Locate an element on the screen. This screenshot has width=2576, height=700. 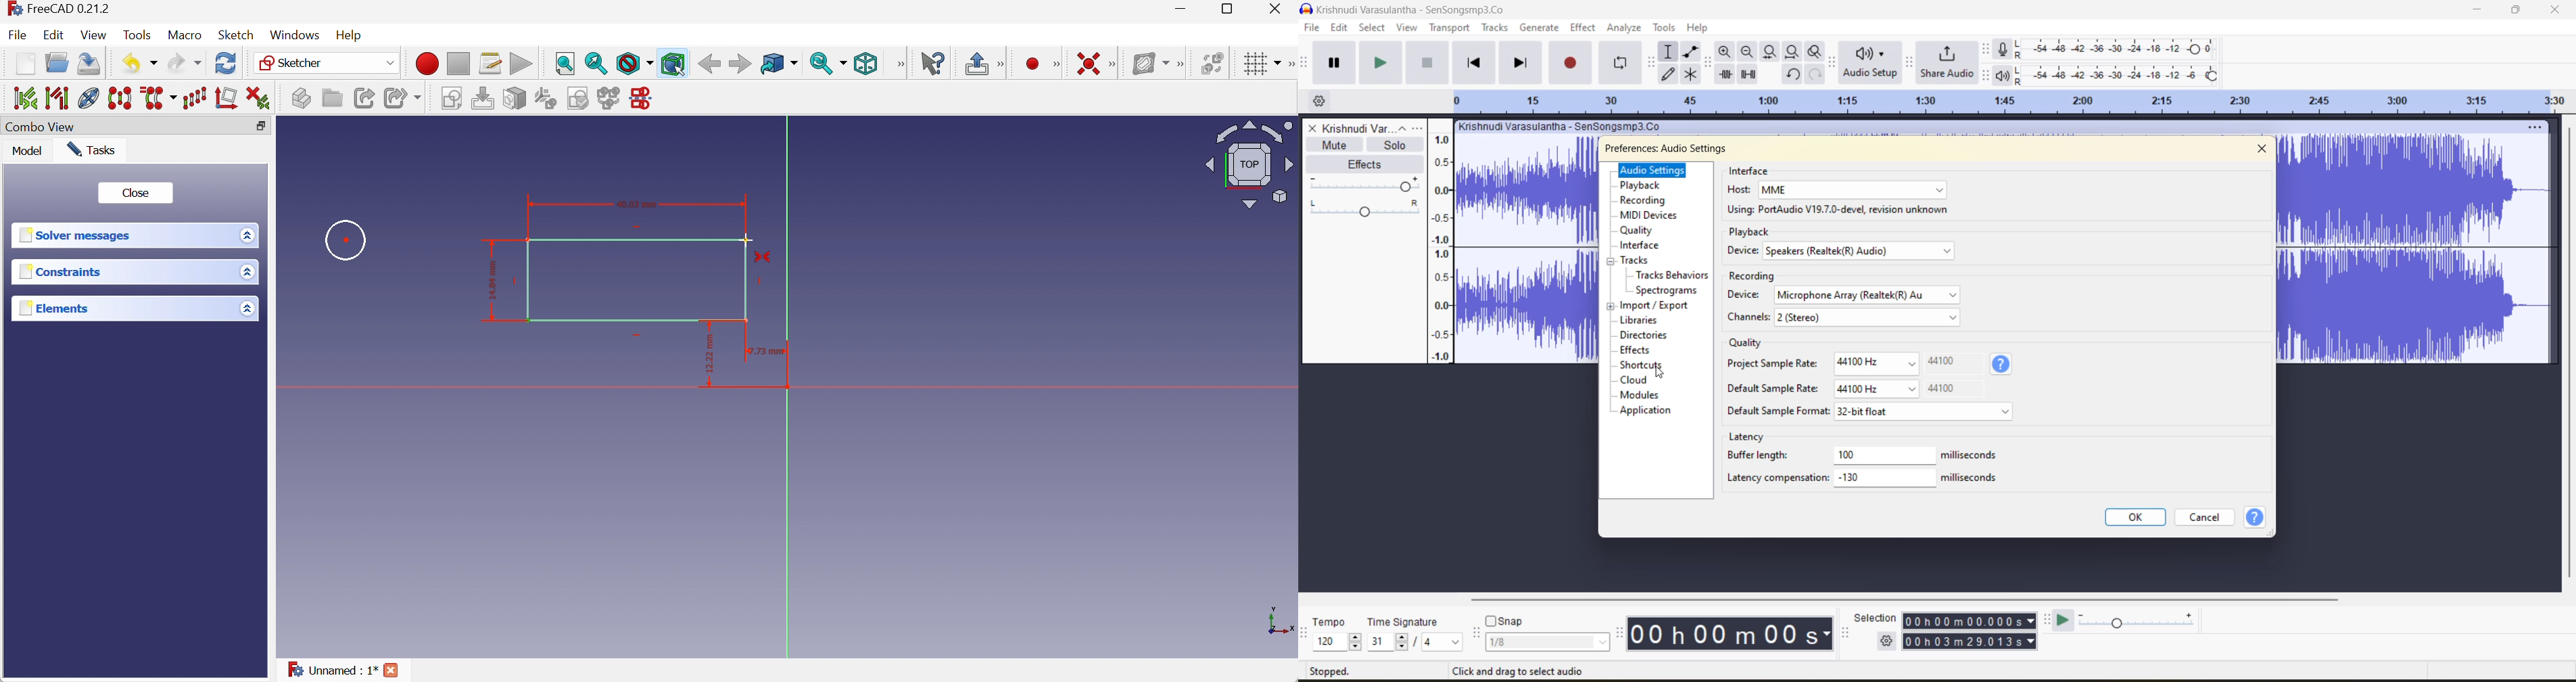
quality is located at coordinates (1640, 230).